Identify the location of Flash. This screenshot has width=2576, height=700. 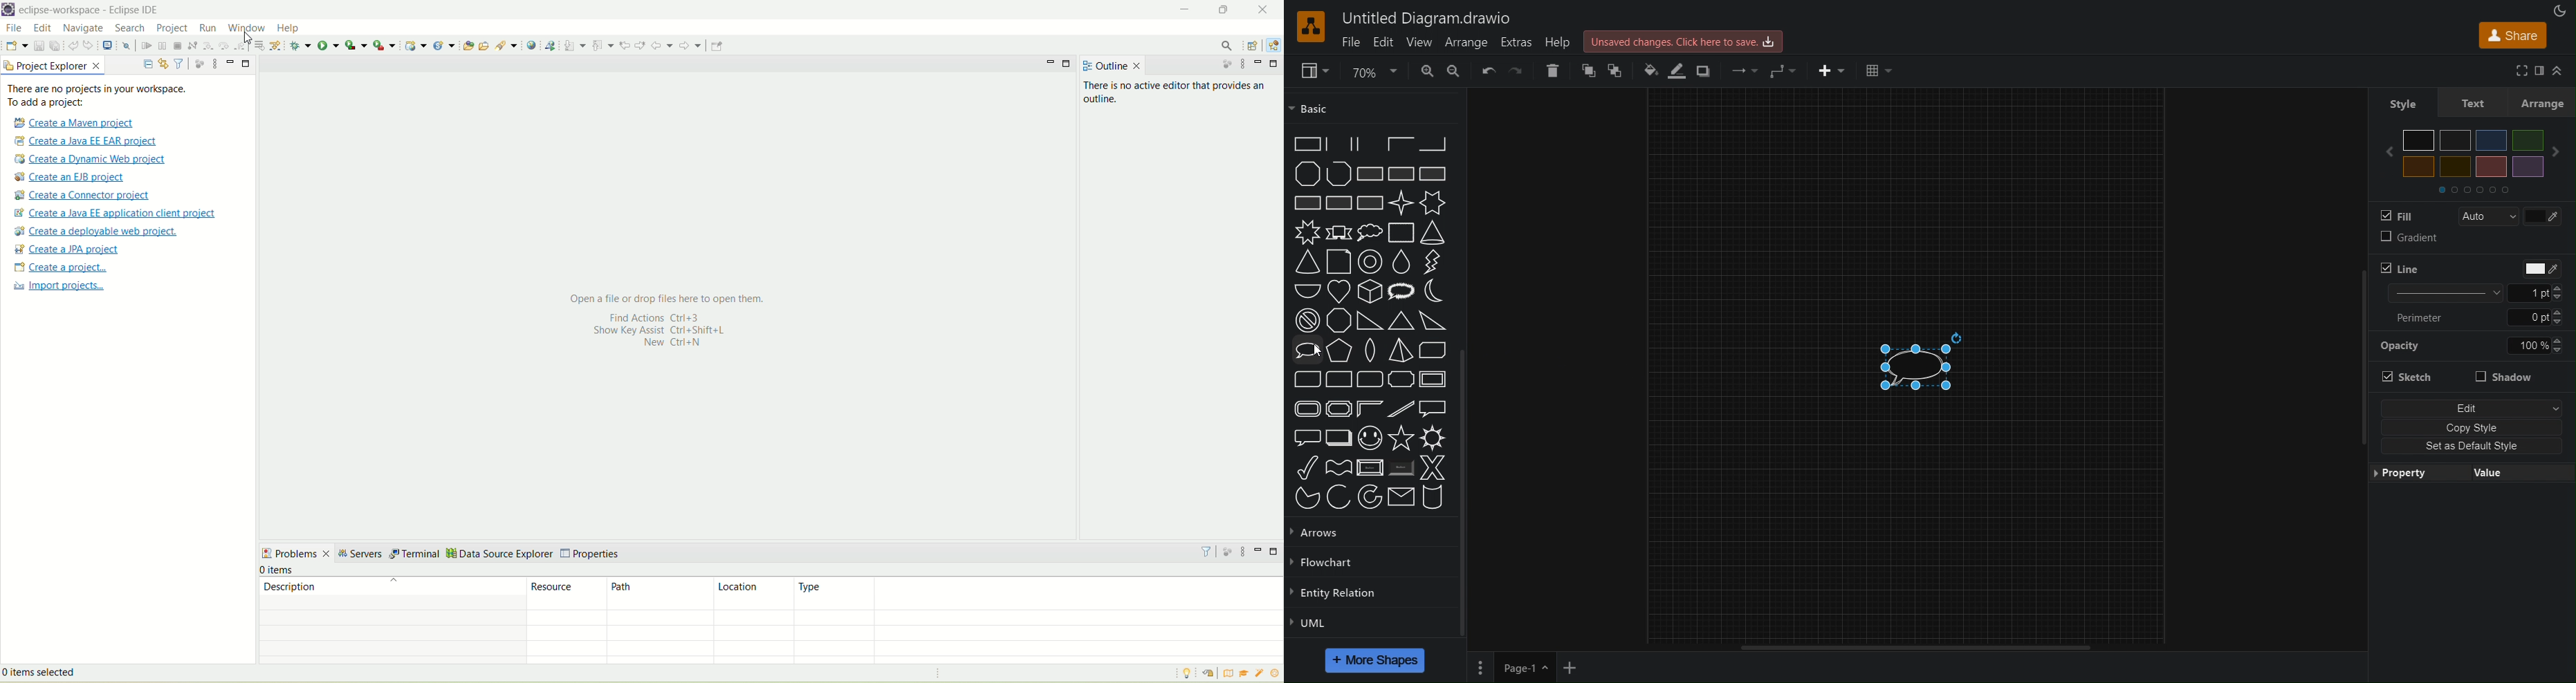
(1431, 262).